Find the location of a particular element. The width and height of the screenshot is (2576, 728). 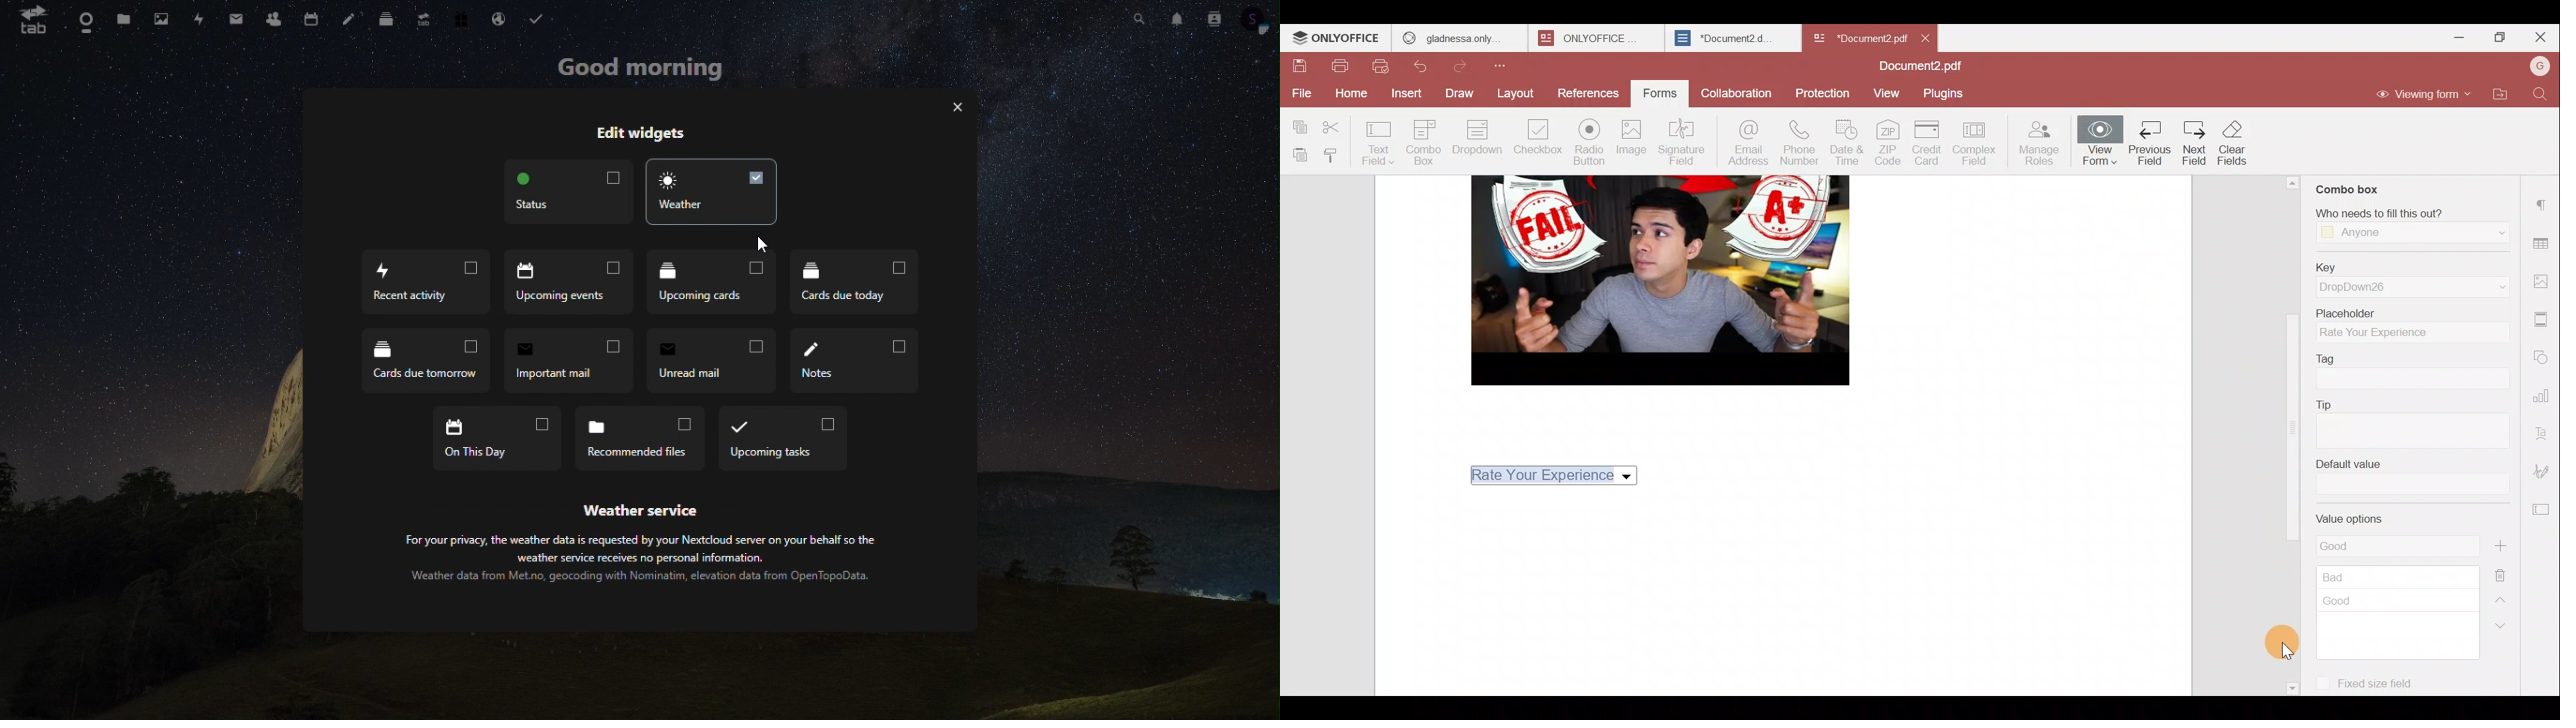

Phone number is located at coordinates (1800, 144).